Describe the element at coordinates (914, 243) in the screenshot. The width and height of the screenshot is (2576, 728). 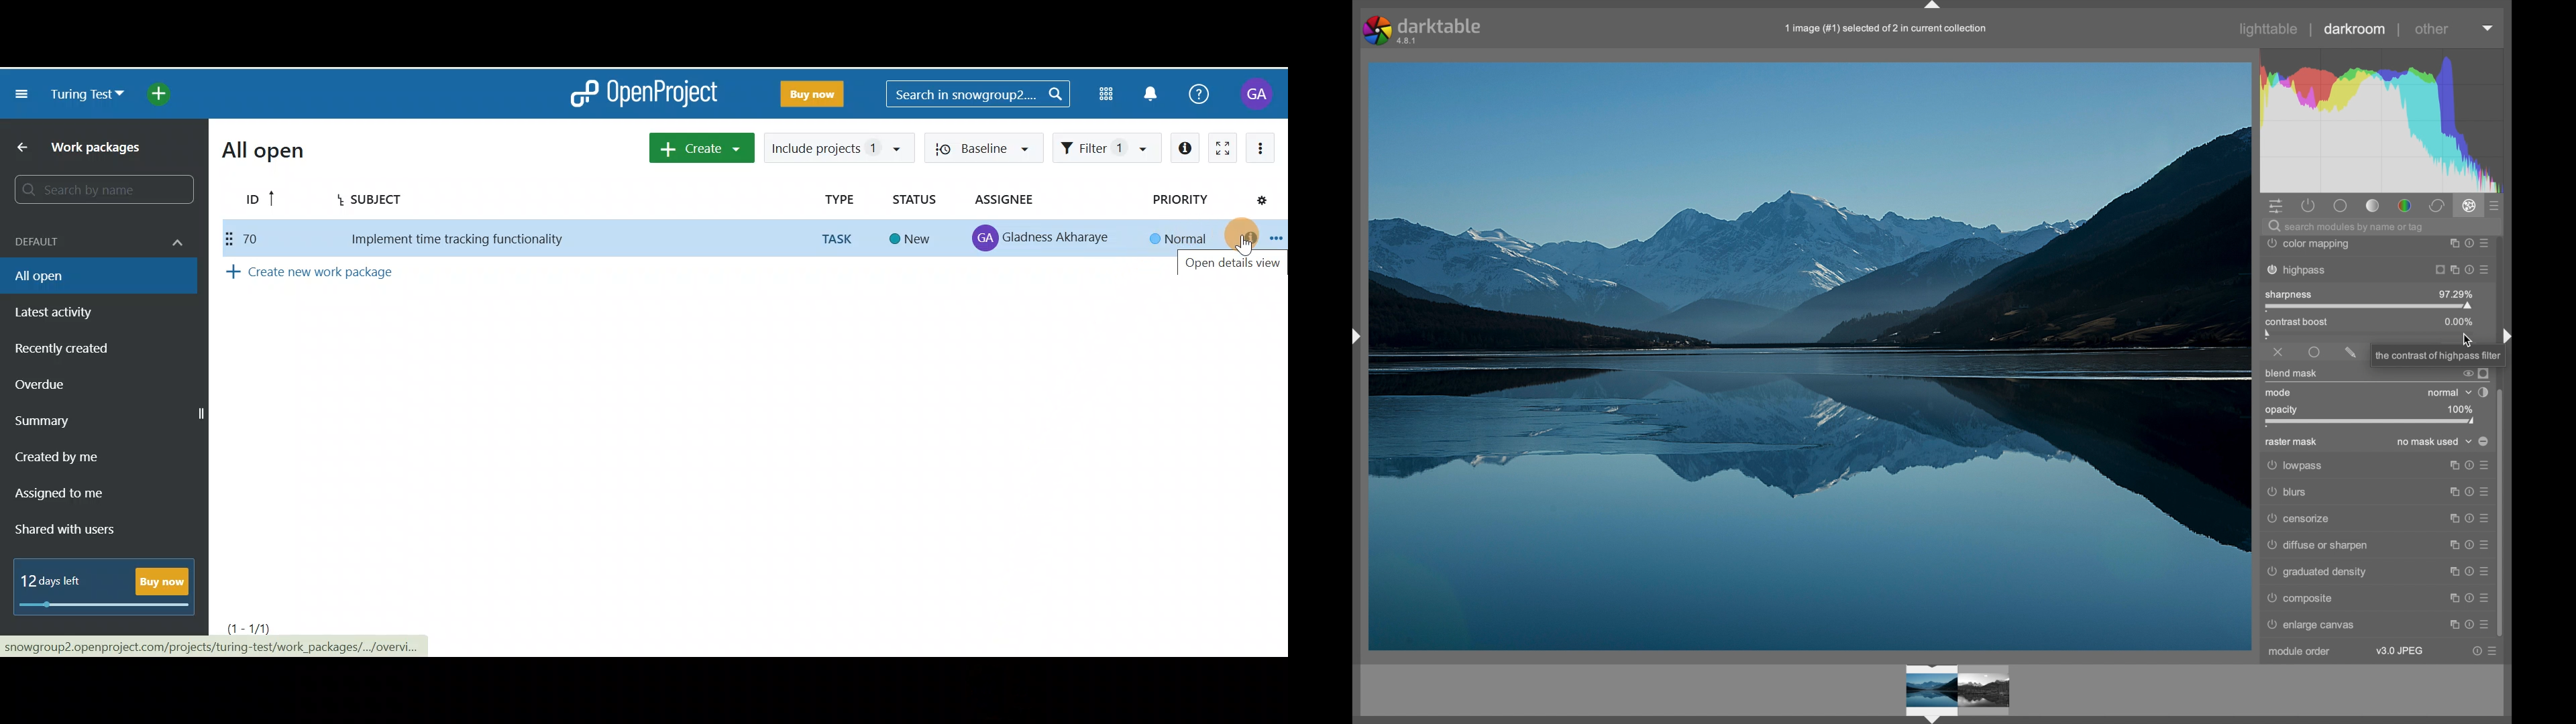
I see `New` at that location.